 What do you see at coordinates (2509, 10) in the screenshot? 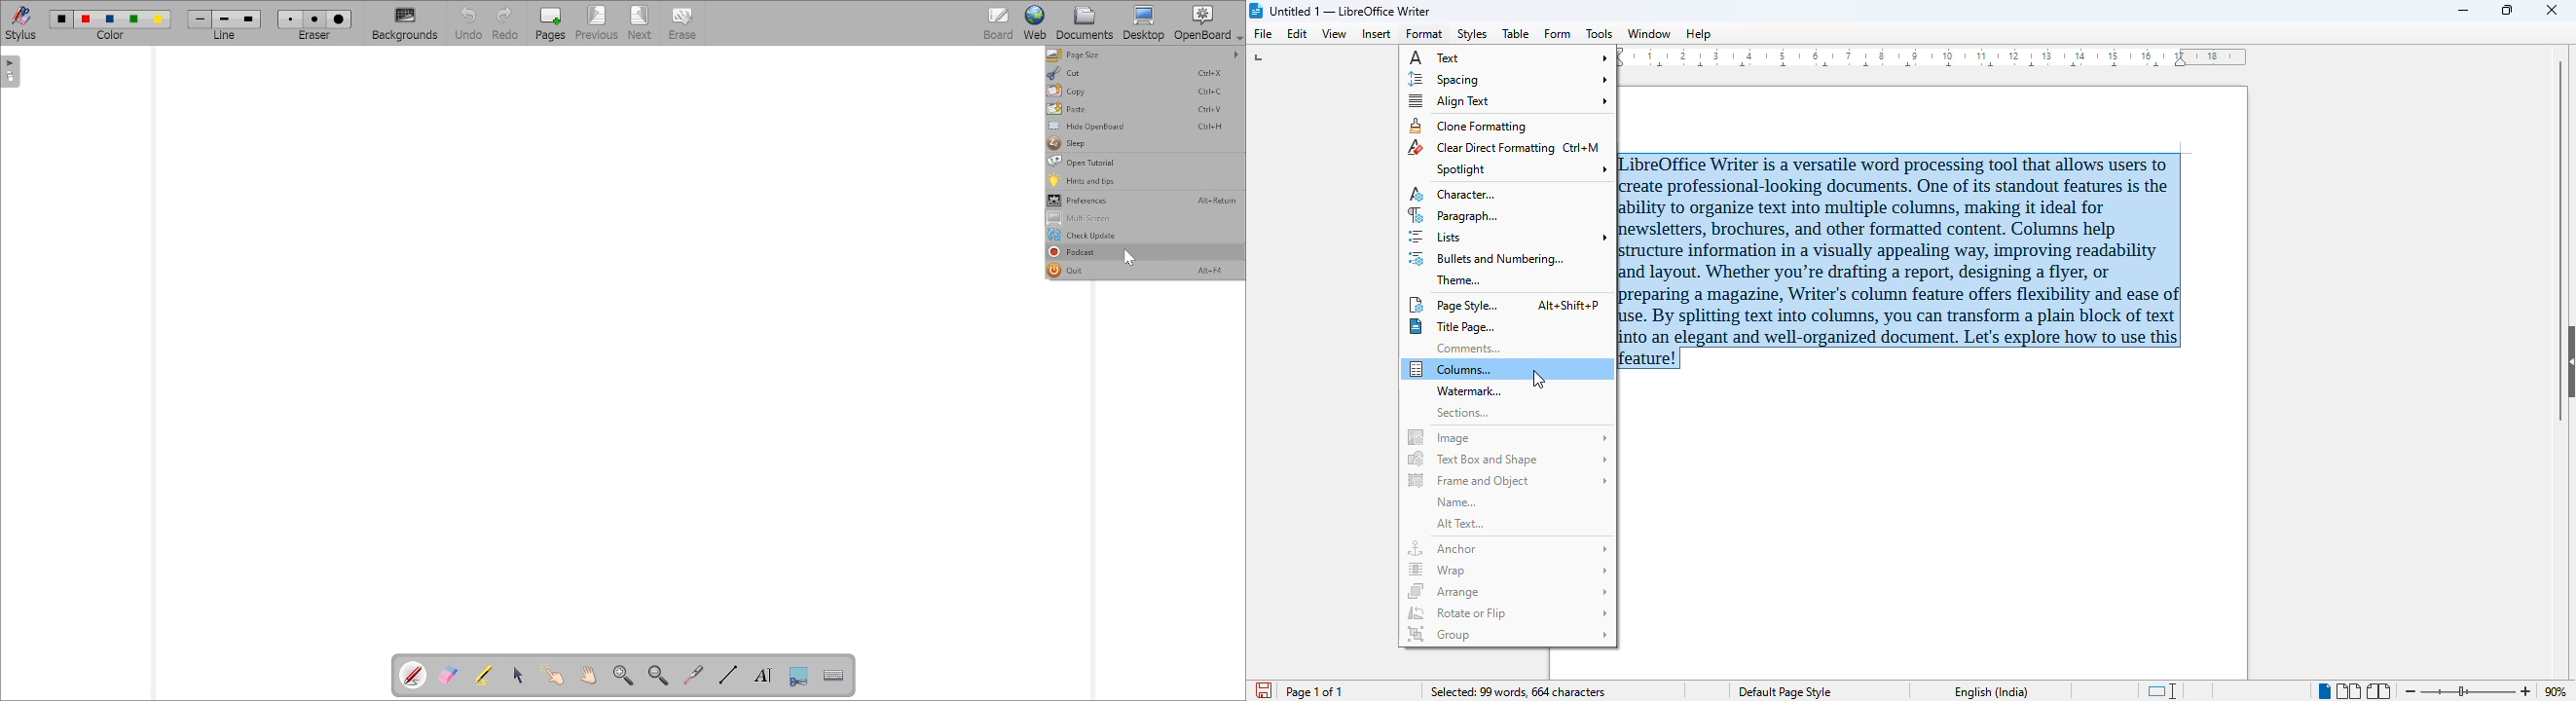
I see `maximize` at bounding box center [2509, 10].